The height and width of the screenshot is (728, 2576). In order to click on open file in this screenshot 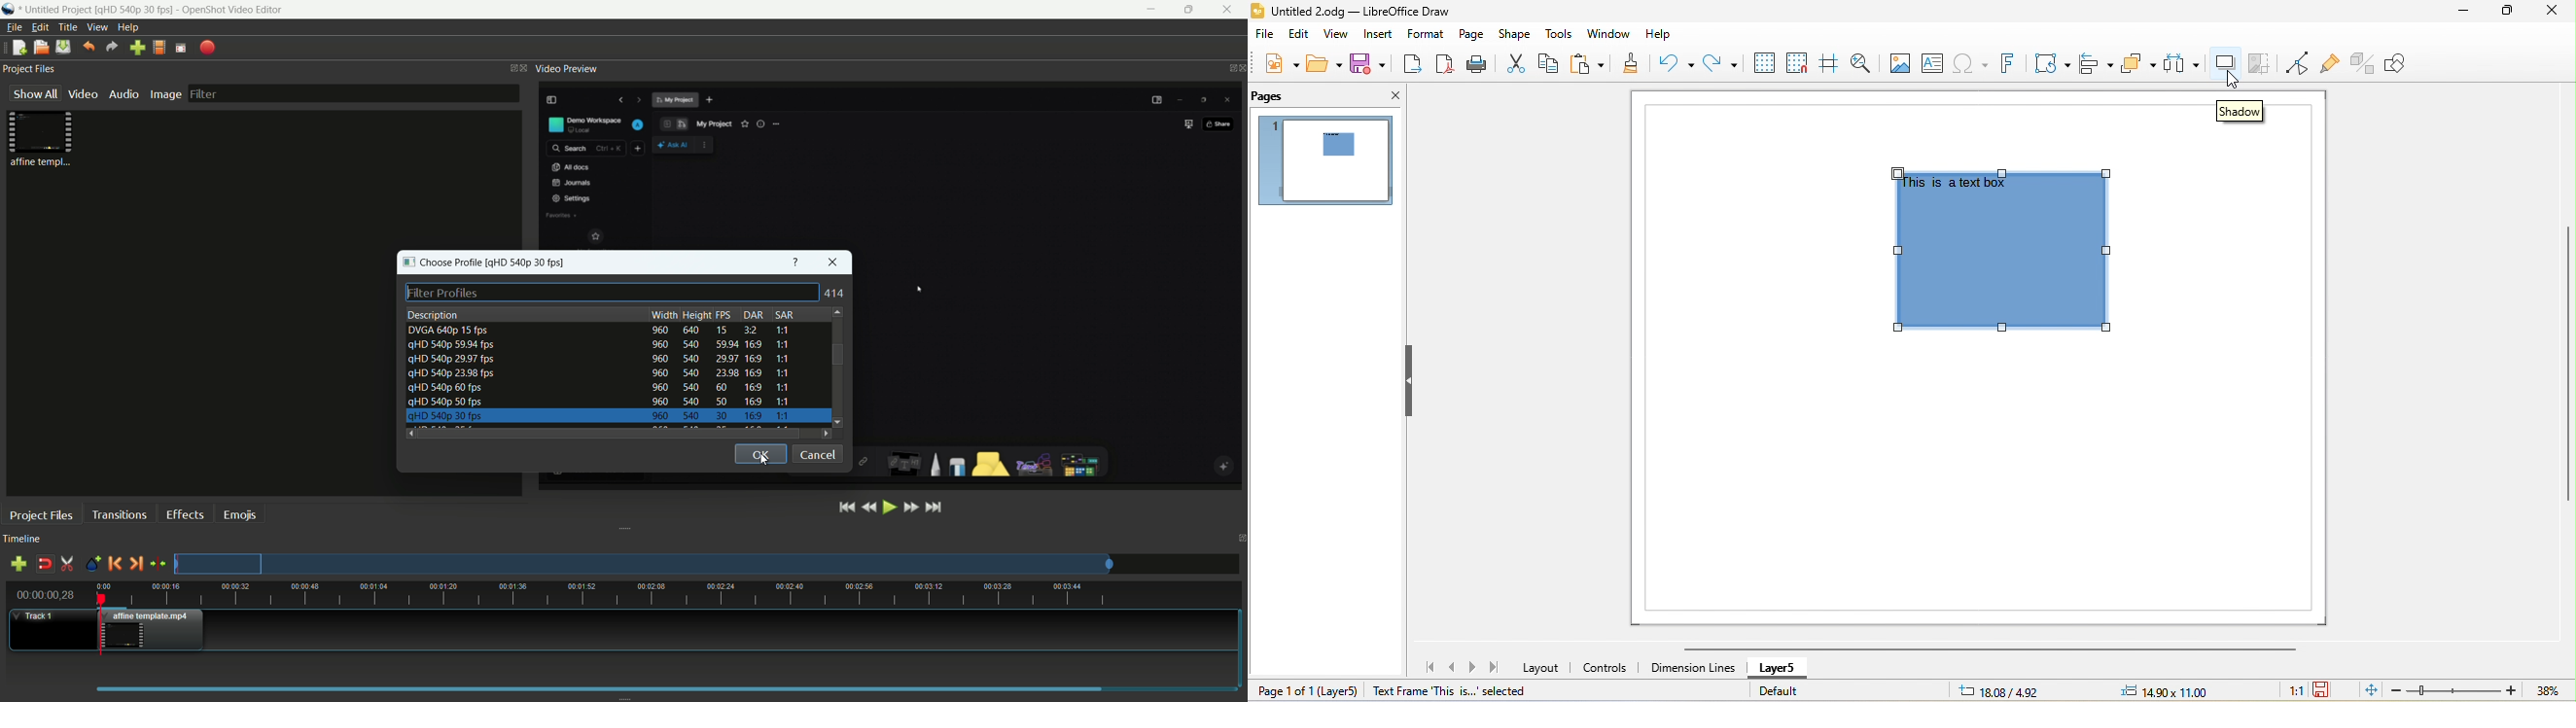, I will do `click(39, 47)`.